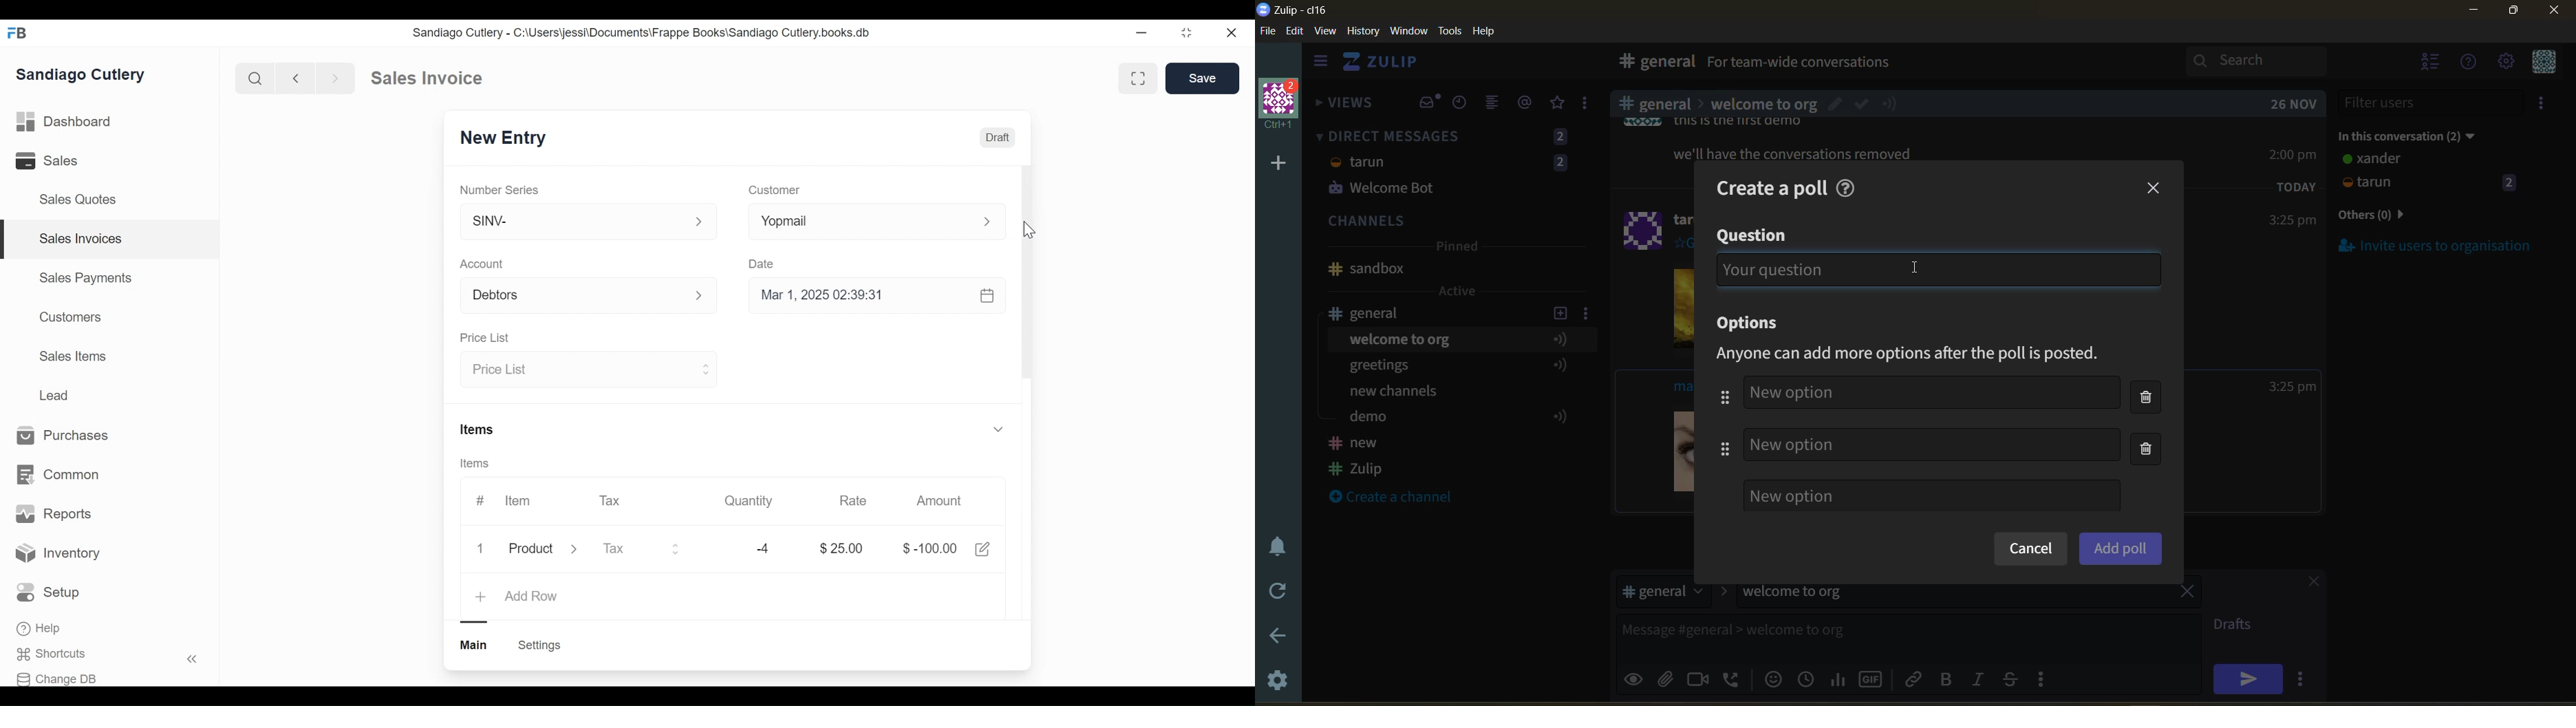 This screenshot has height=728, width=2576. I want to click on cursor, so click(1918, 270).